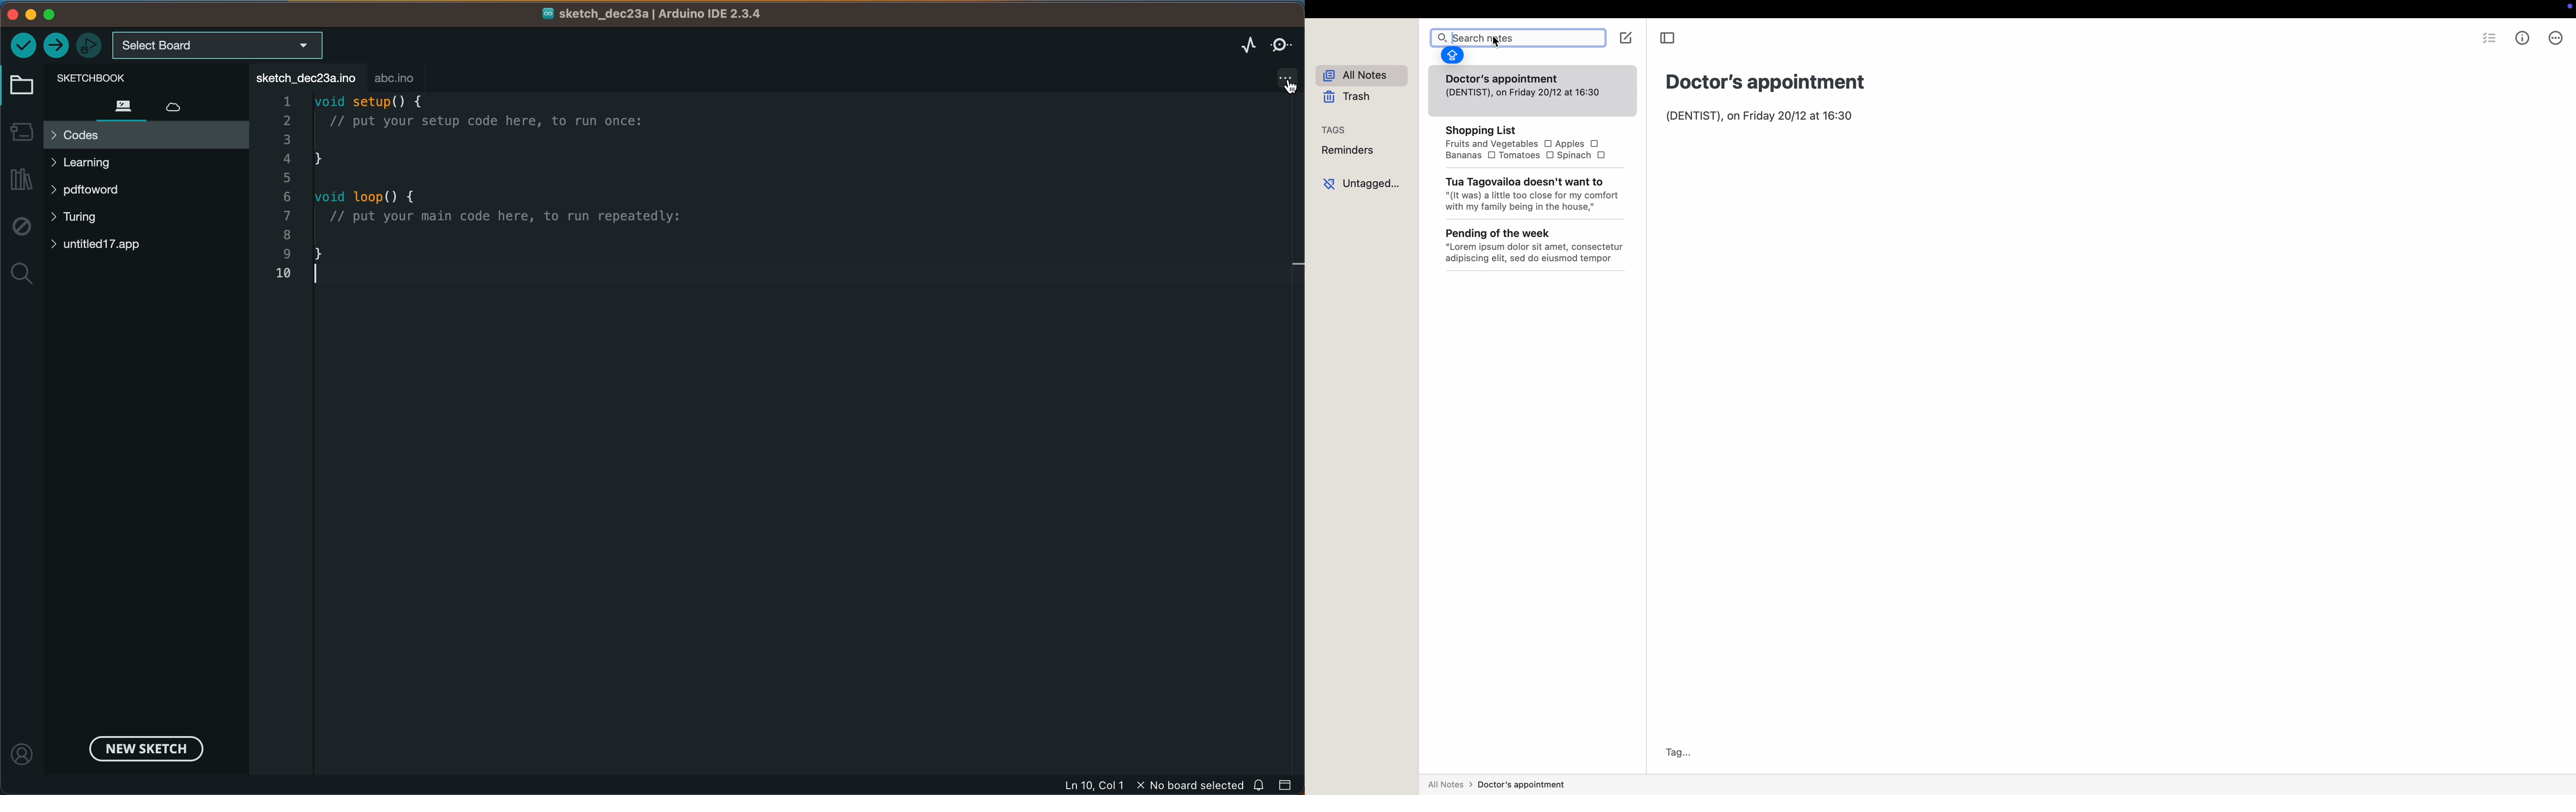  Describe the element at coordinates (2489, 37) in the screenshot. I see `check list` at that location.